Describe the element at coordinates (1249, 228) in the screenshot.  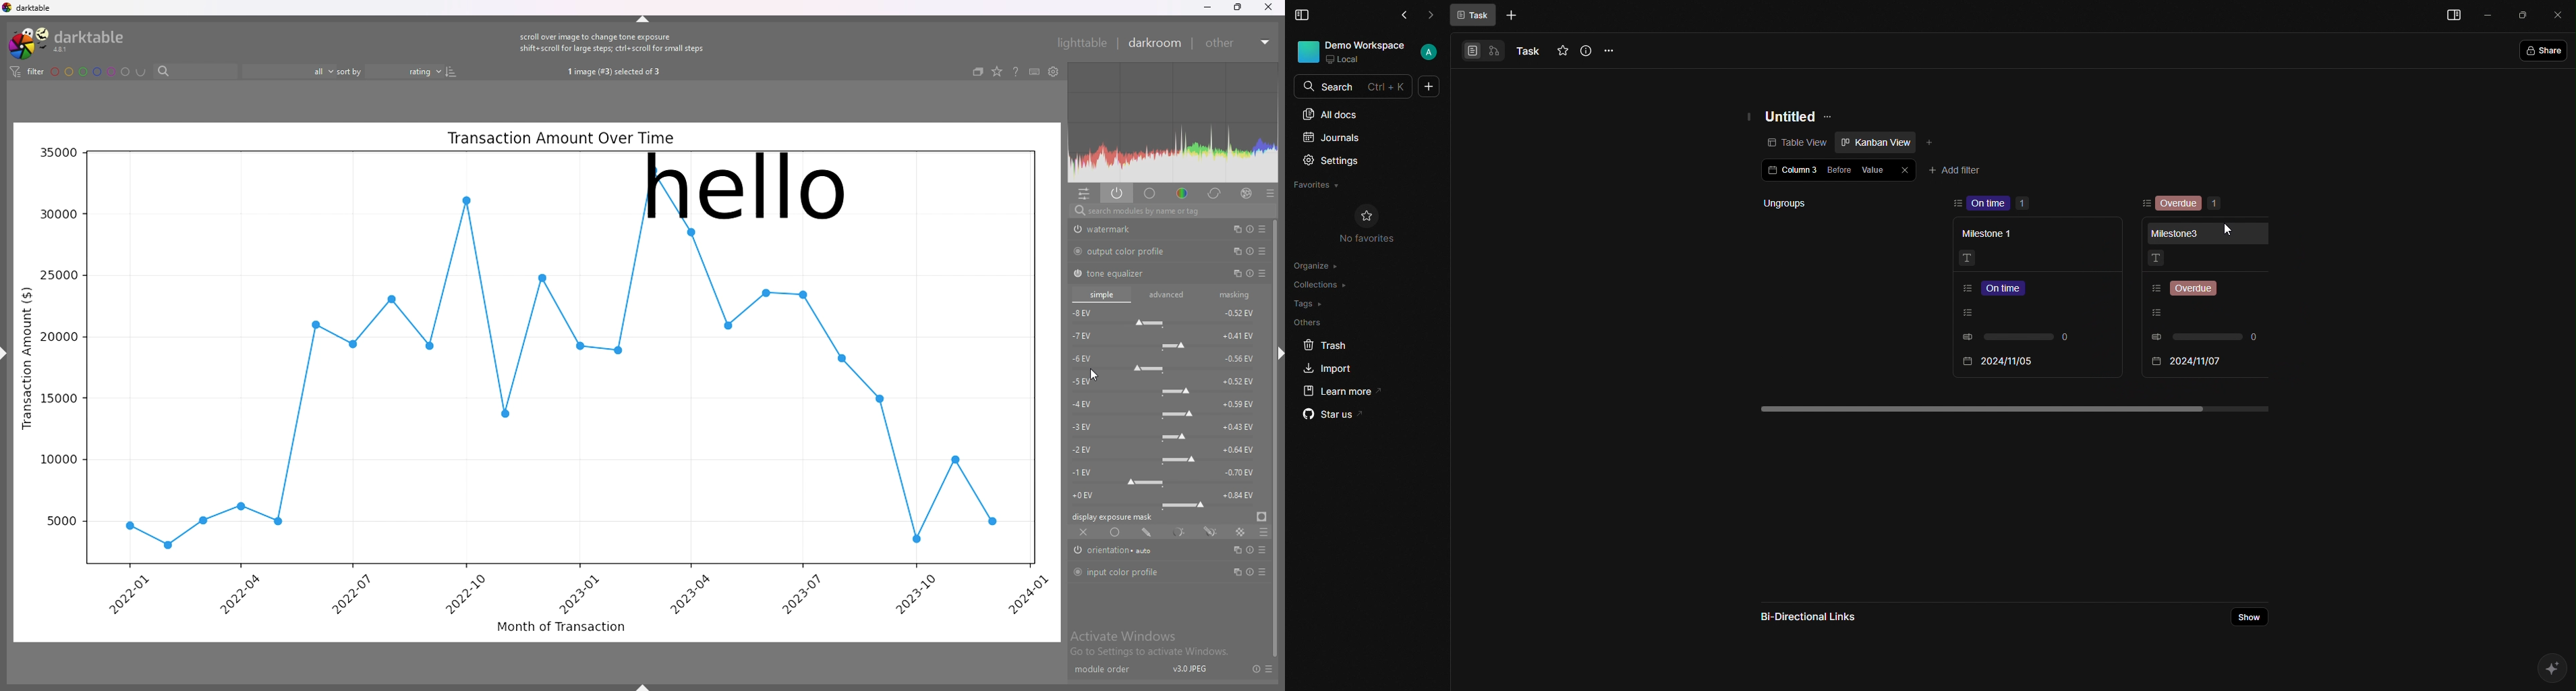
I see `multiple instance actions, reset and presets` at that location.